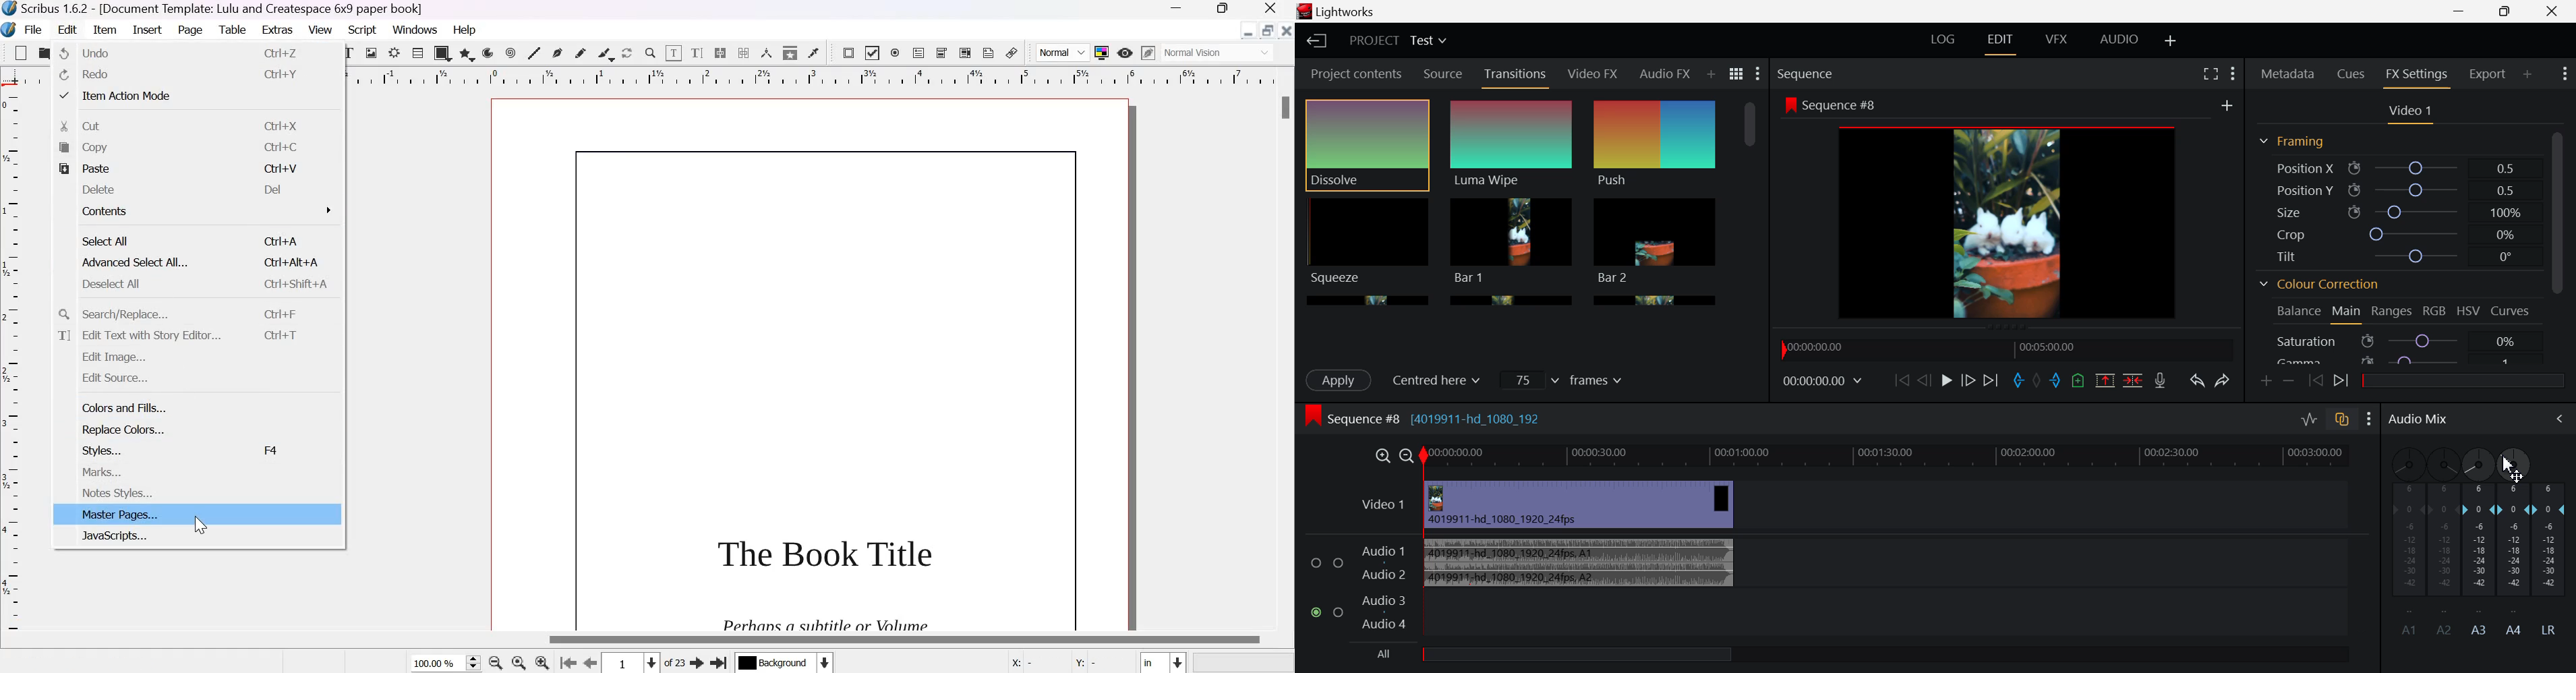 Image resolution: width=2576 pixels, height=700 pixels. Describe the element at coordinates (511, 53) in the screenshot. I see `spiral` at that location.